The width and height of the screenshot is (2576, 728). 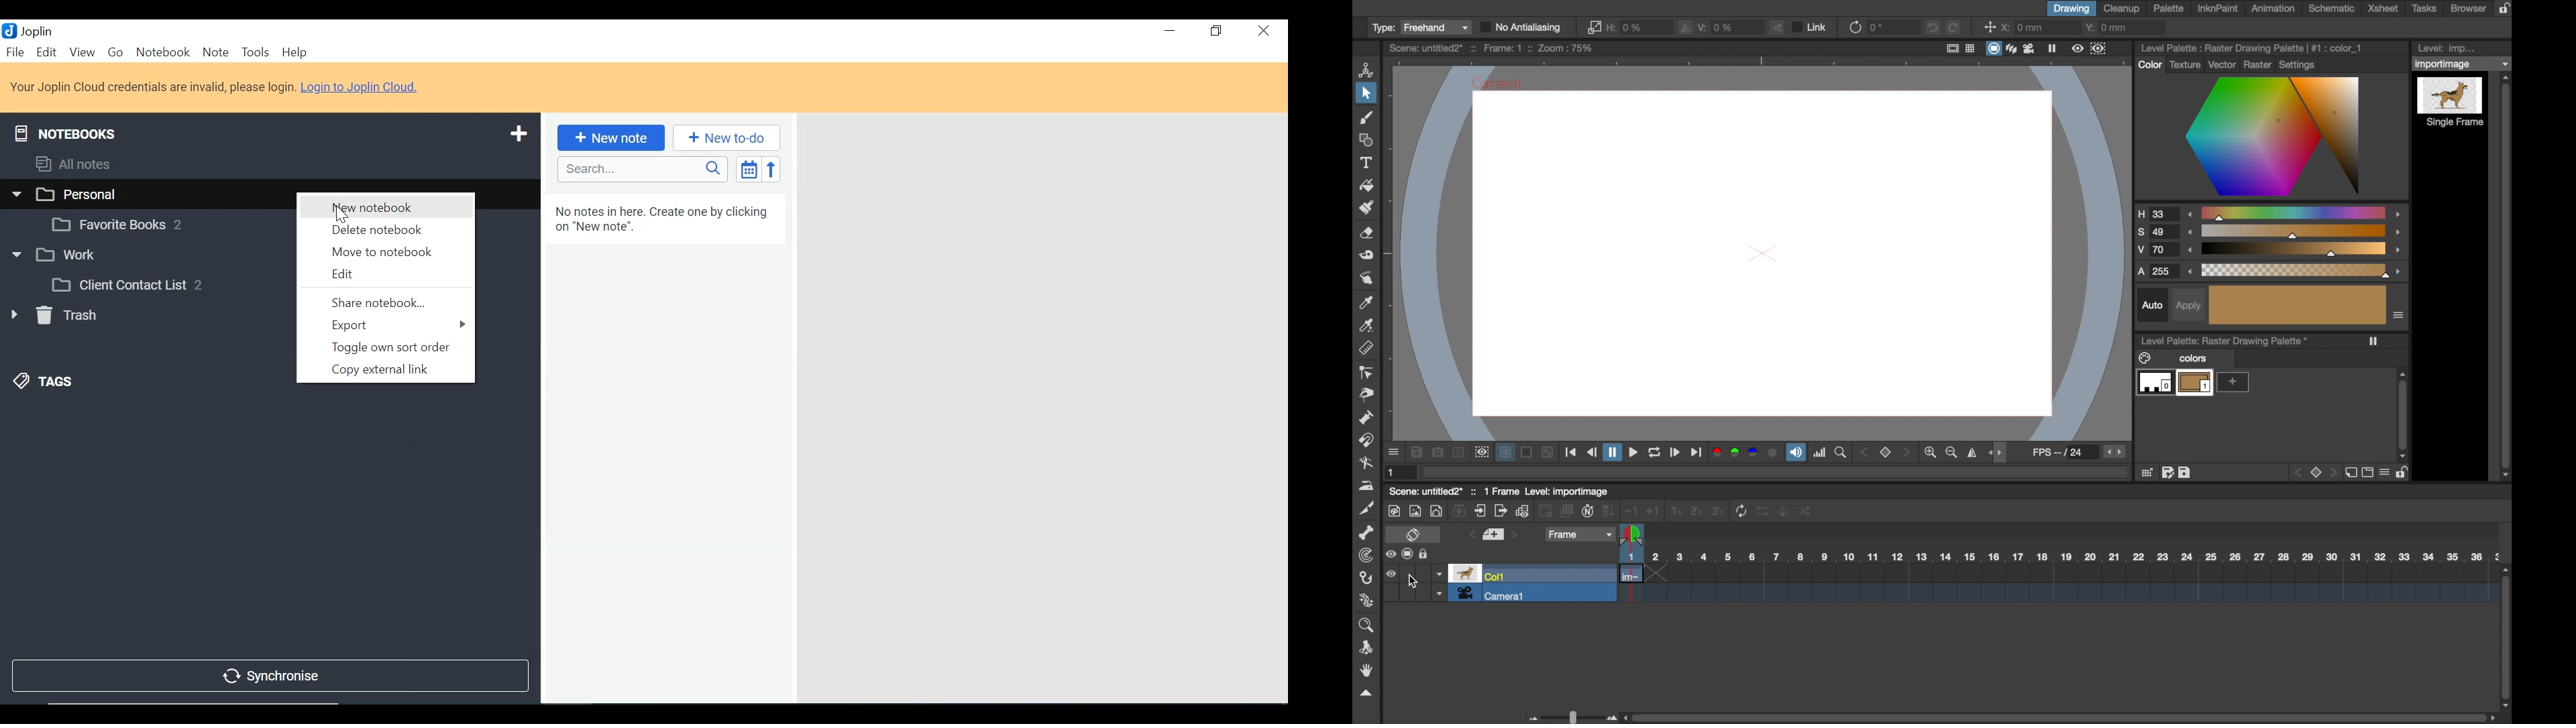 I want to click on SEARCH, so click(x=643, y=169).